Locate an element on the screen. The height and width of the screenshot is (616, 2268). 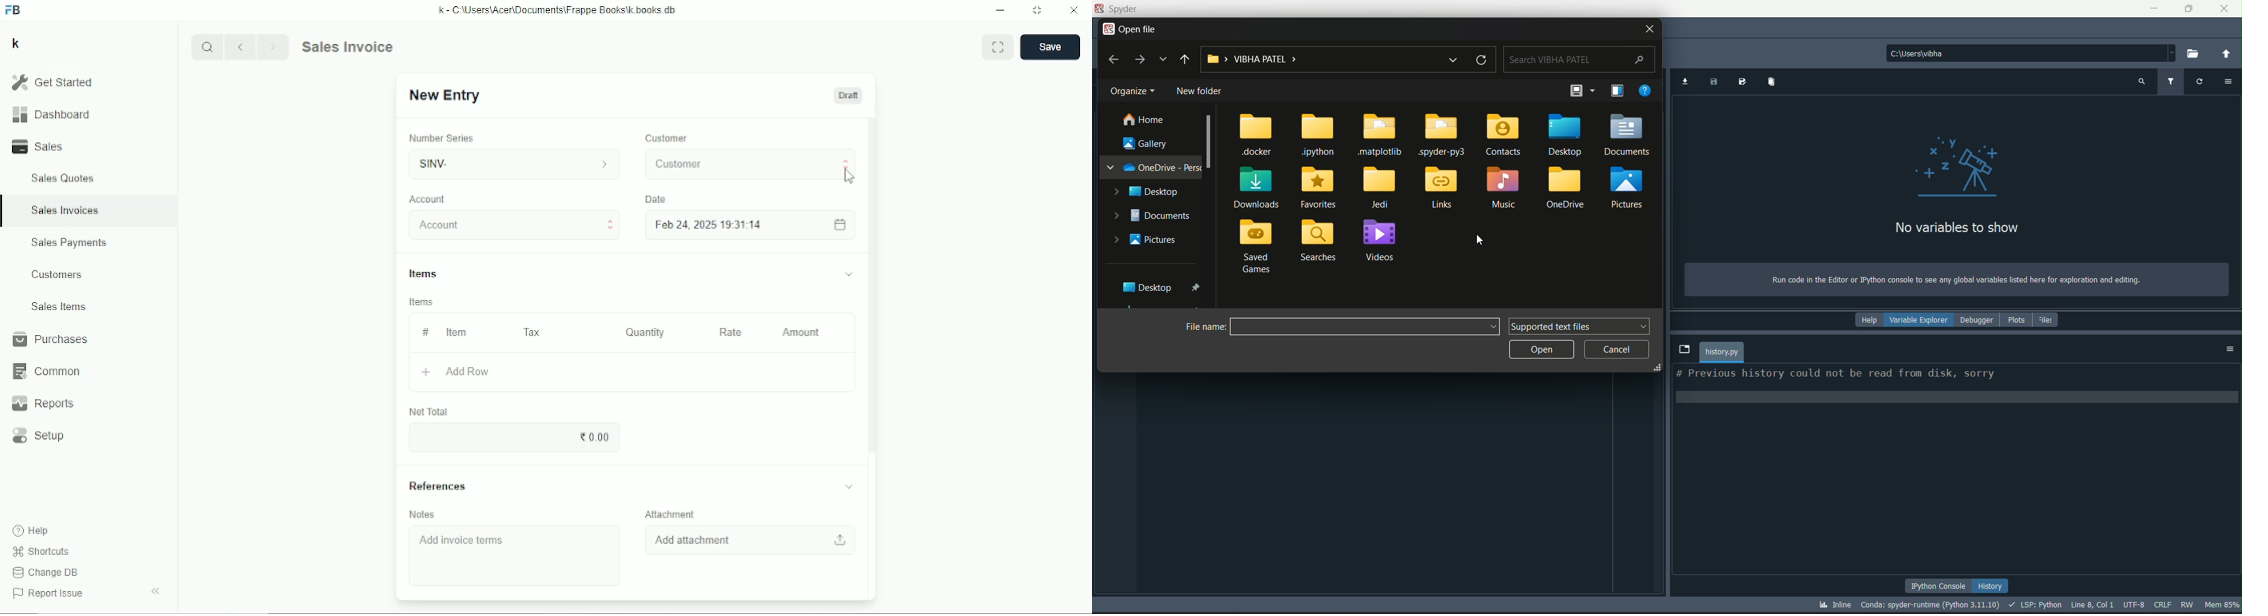
home is located at coordinates (1144, 120).